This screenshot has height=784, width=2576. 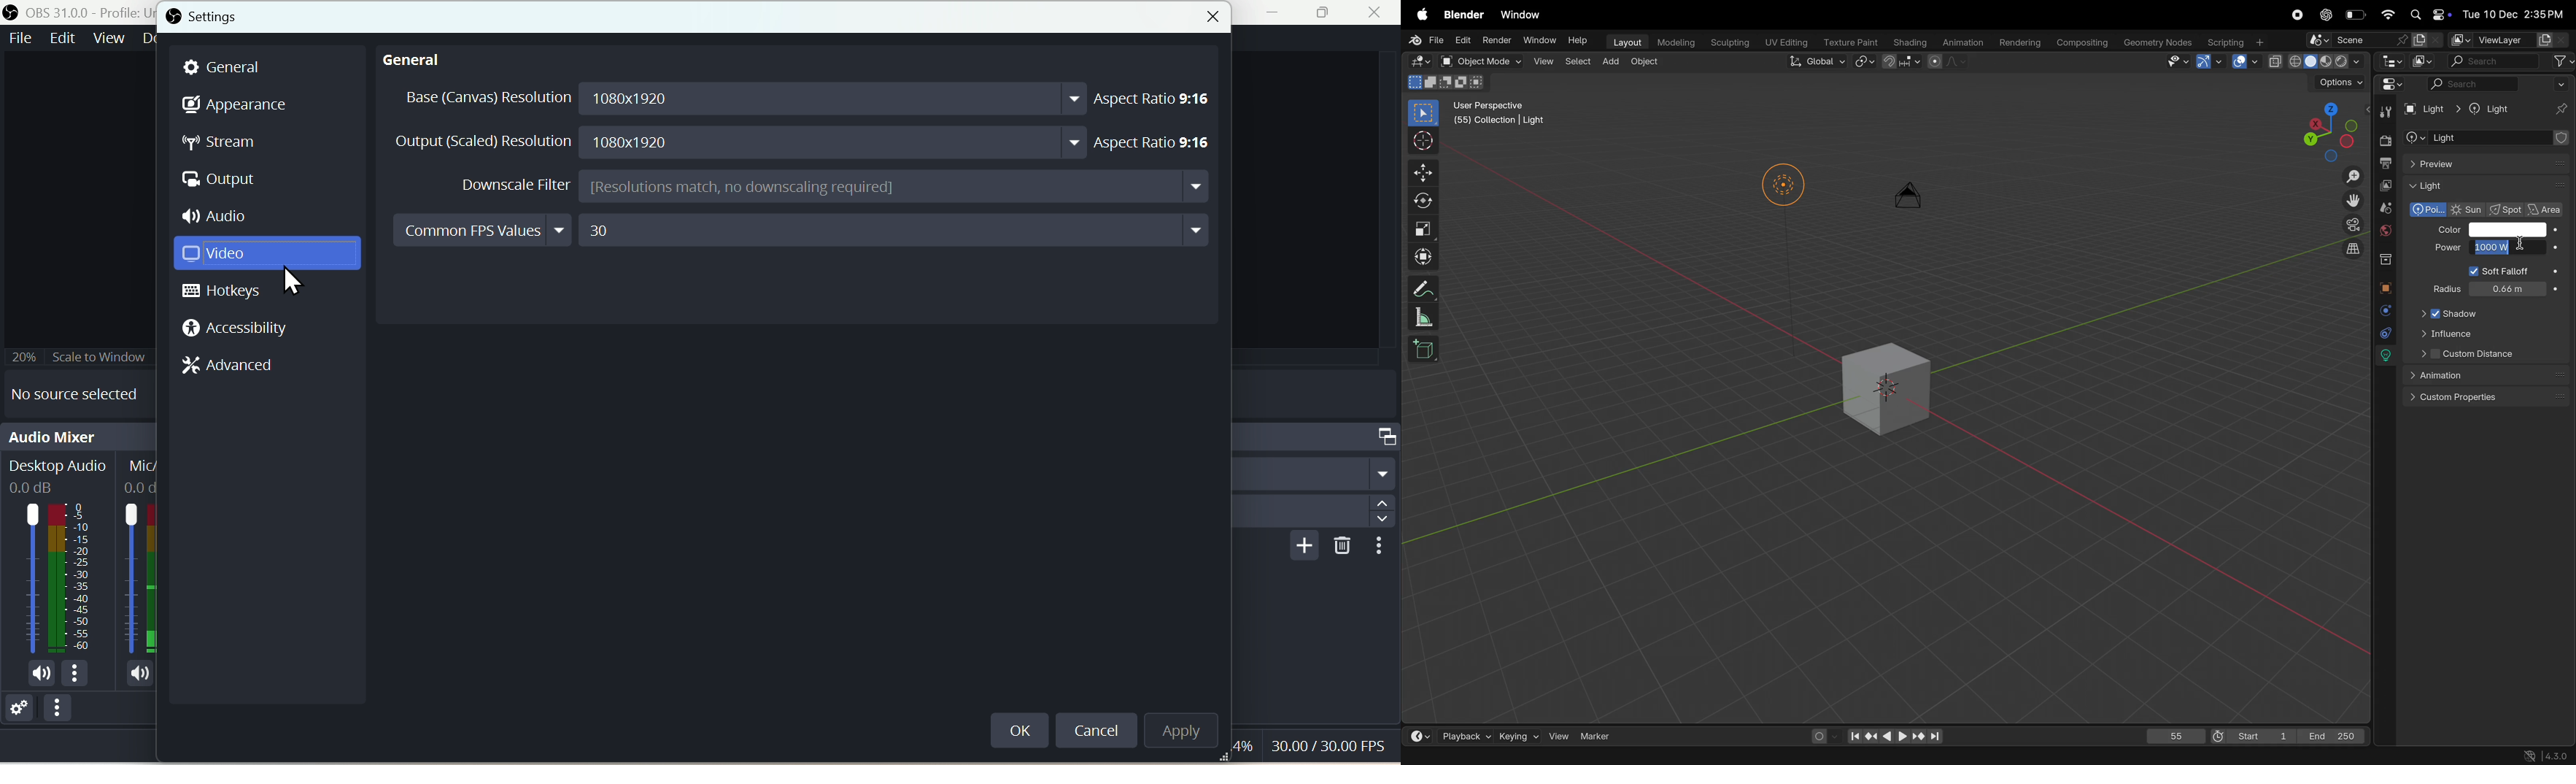 I want to click on minimise, so click(x=1277, y=15).